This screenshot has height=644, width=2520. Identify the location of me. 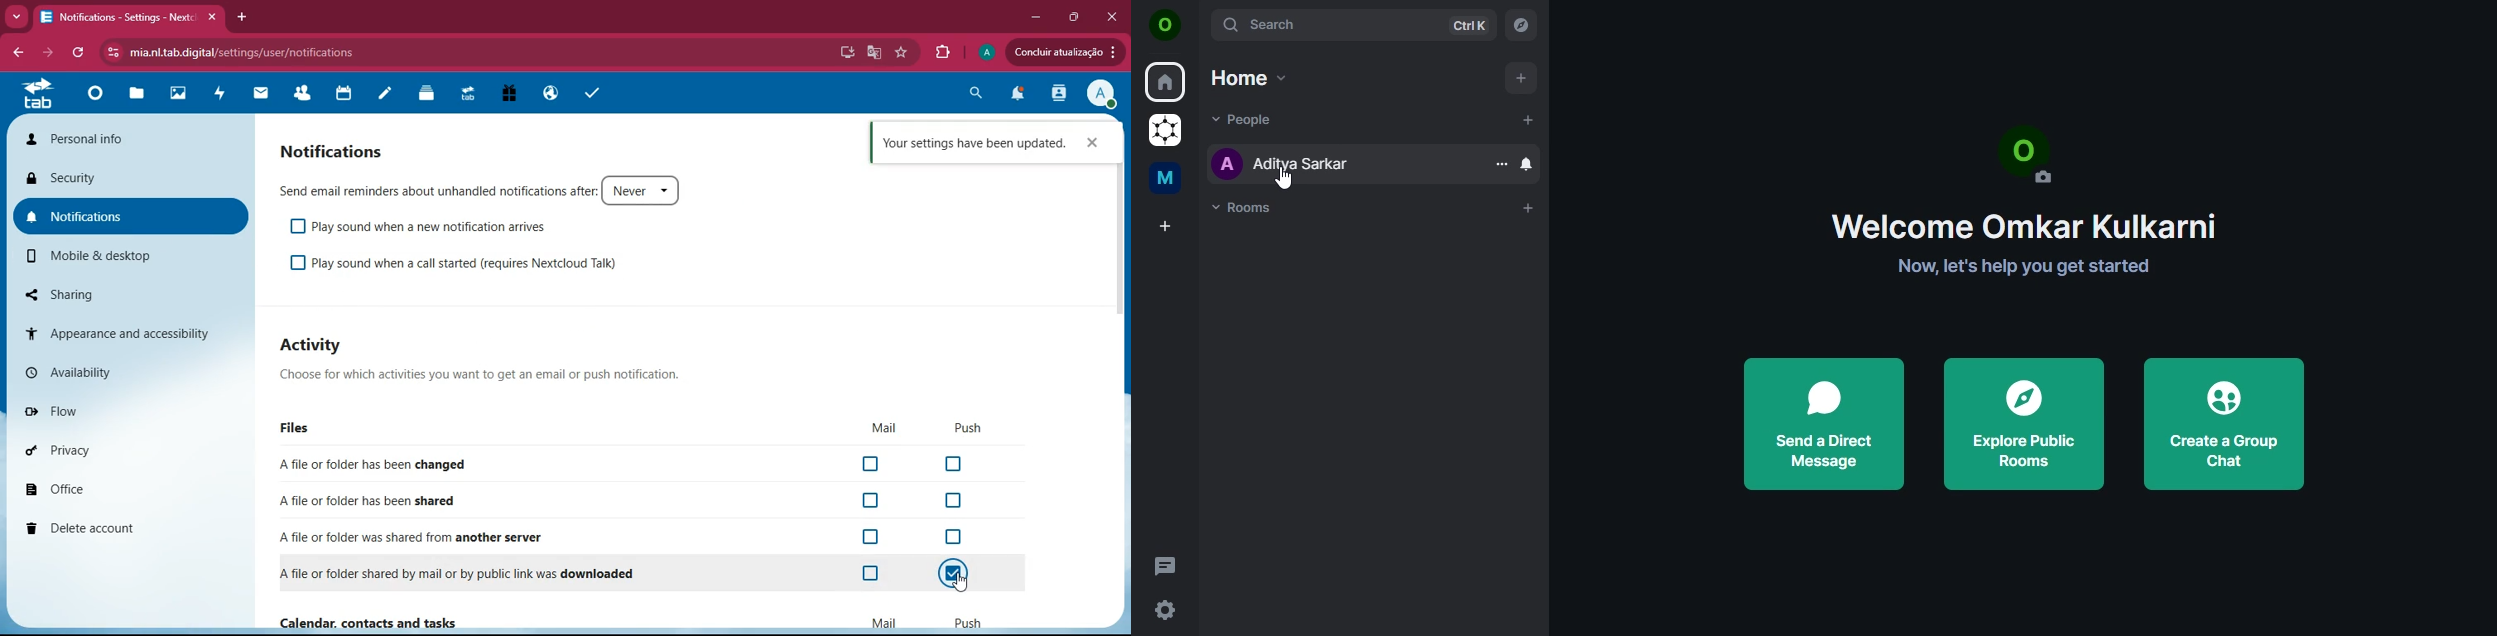
(1166, 177).